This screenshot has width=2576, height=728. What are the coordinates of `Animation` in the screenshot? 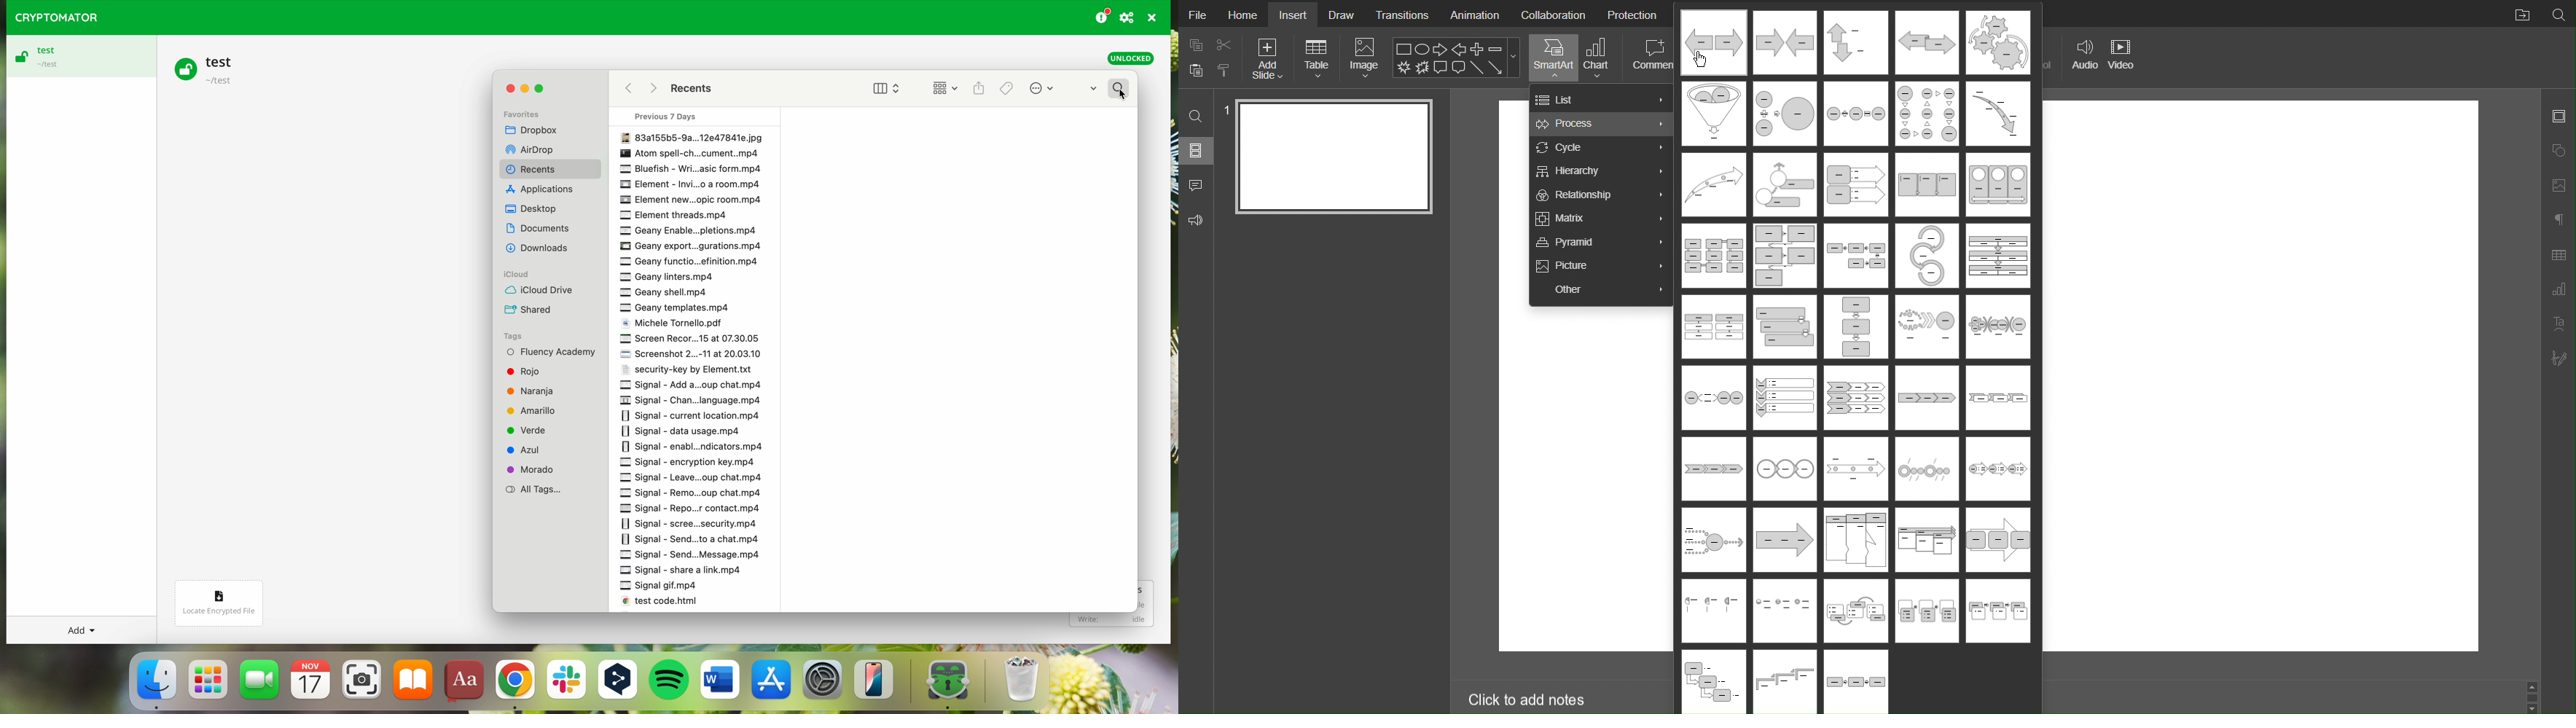 It's located at (1474, 13).